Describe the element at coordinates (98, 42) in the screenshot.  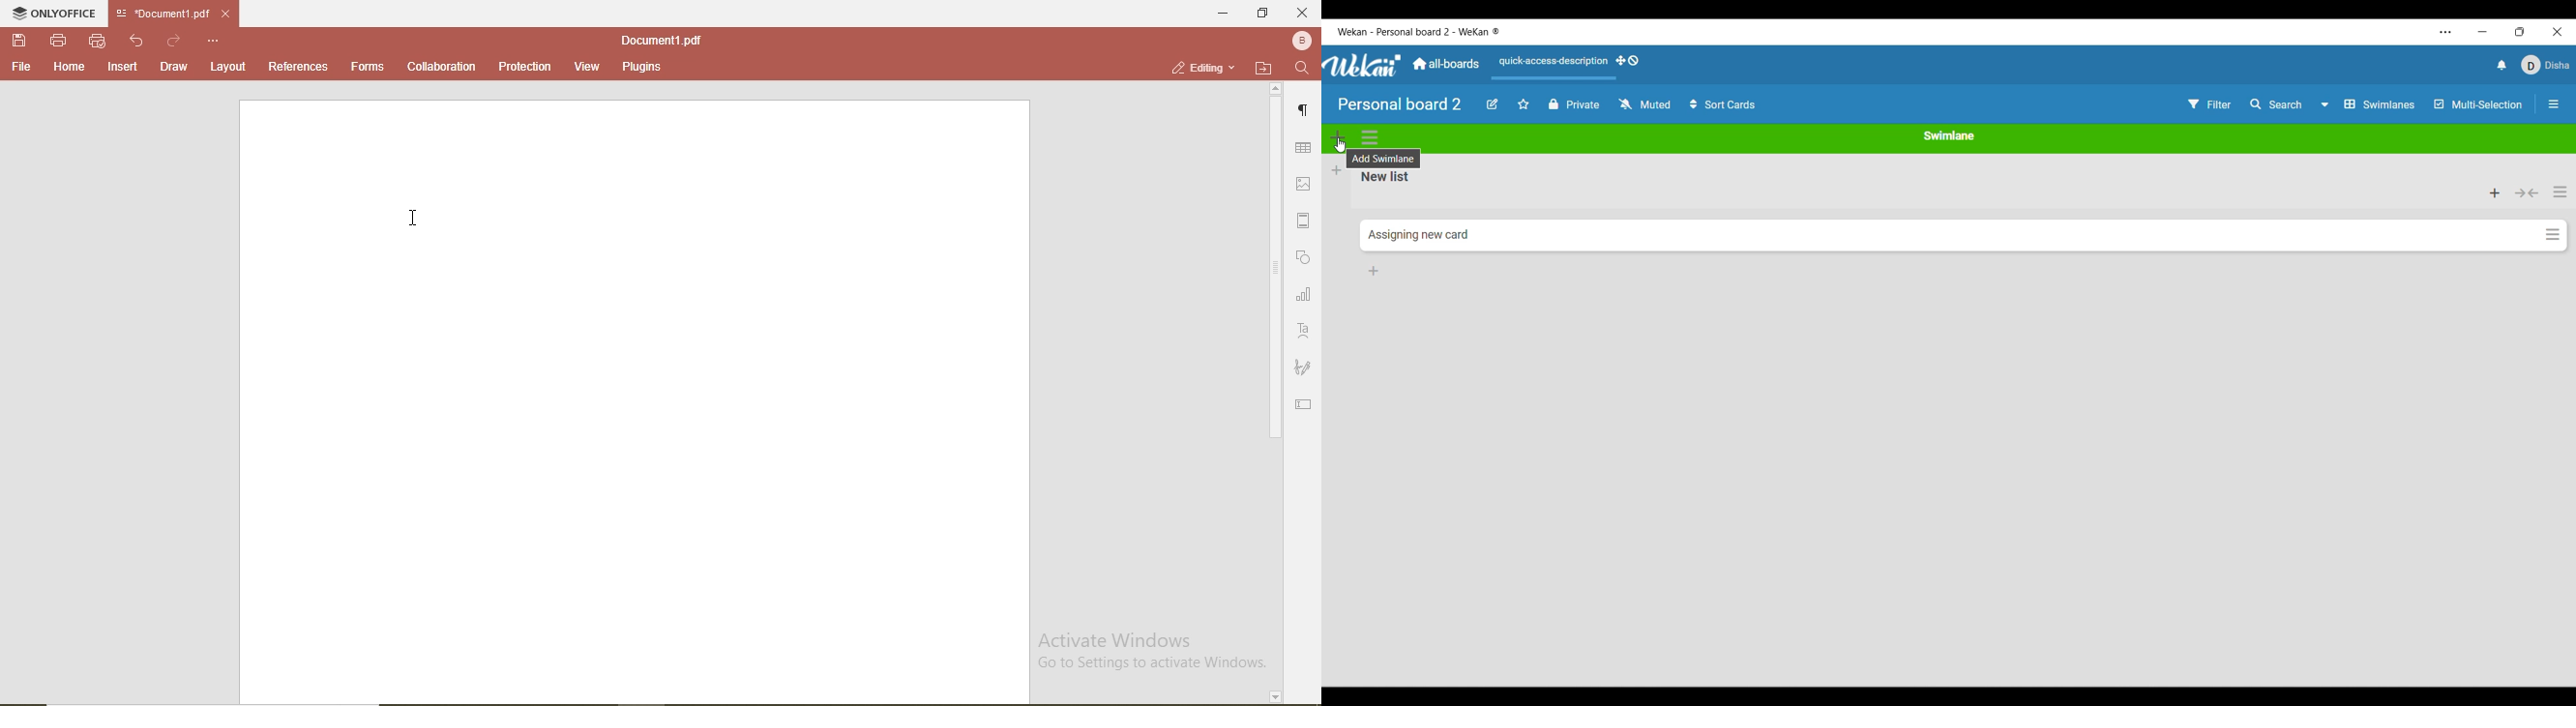
I see `quick print` at that location.